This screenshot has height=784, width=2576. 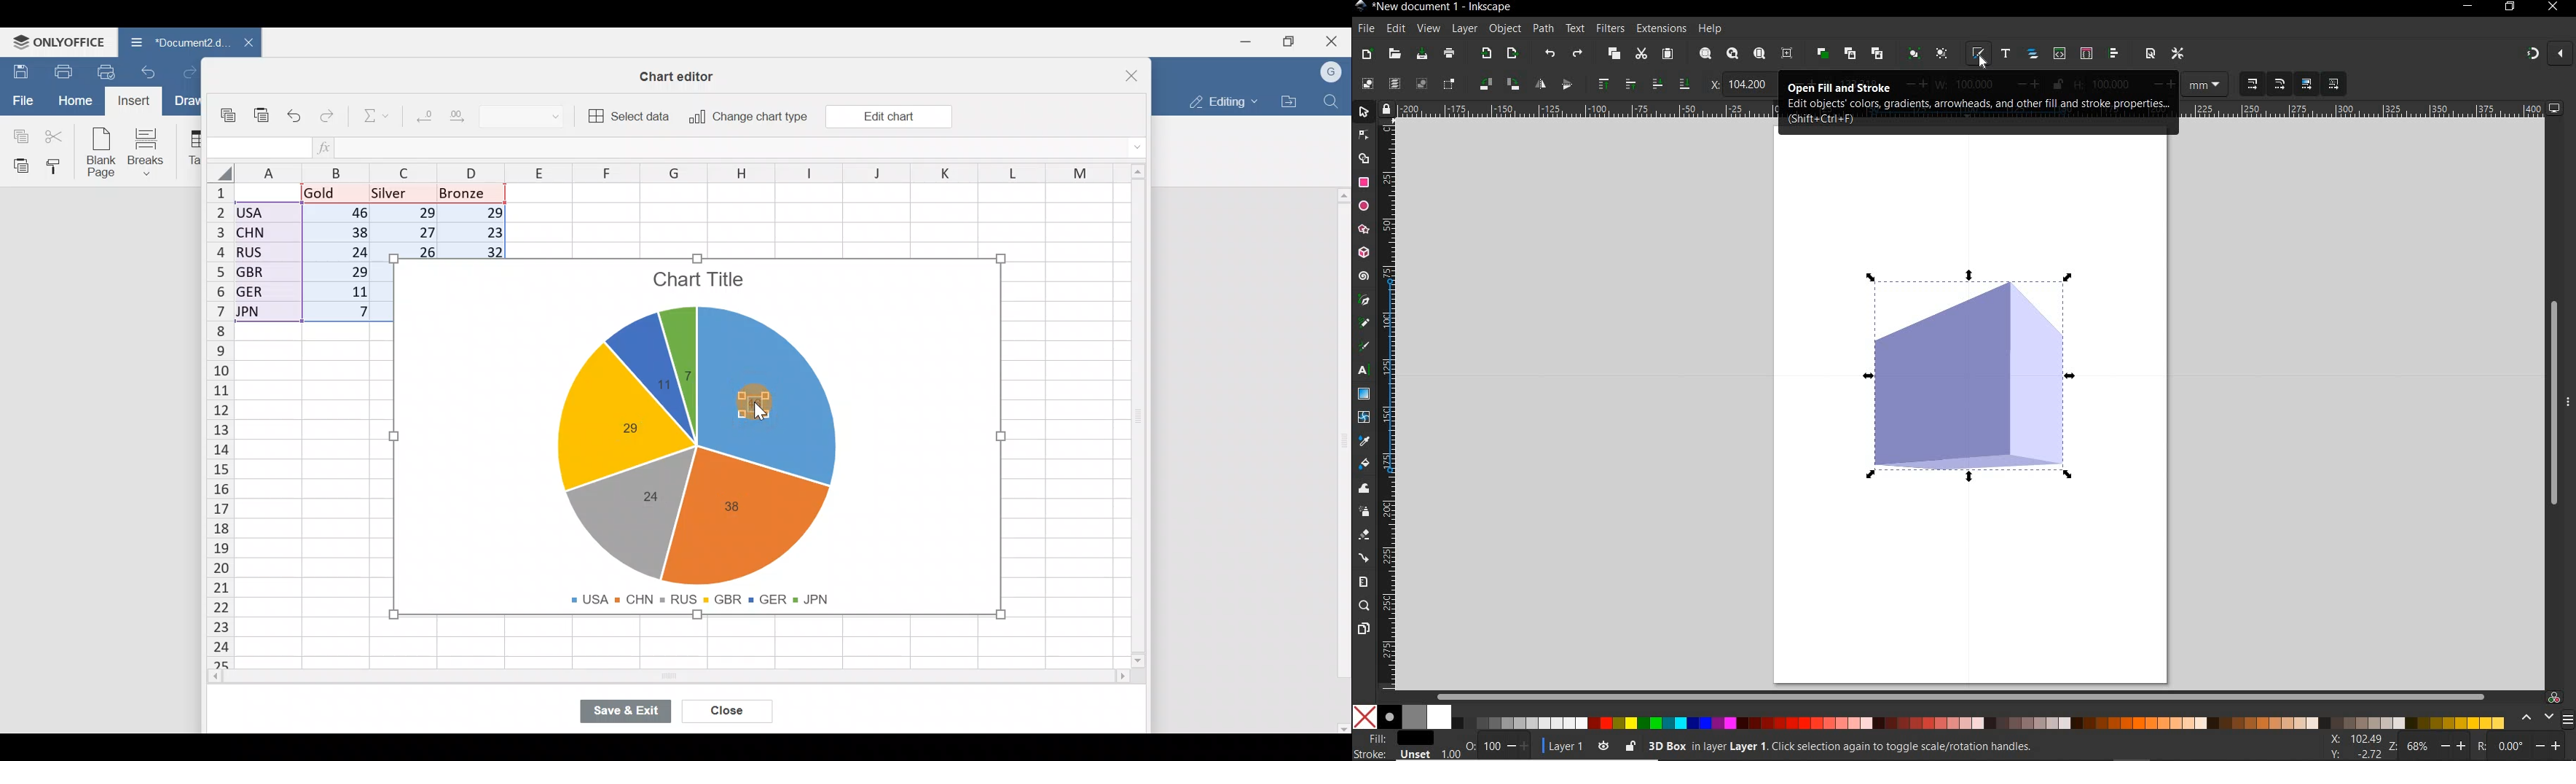 What do you see at coordinates (1578, 55) in the screenshot?
I see `REDO` at bounding box center [1578, 55].